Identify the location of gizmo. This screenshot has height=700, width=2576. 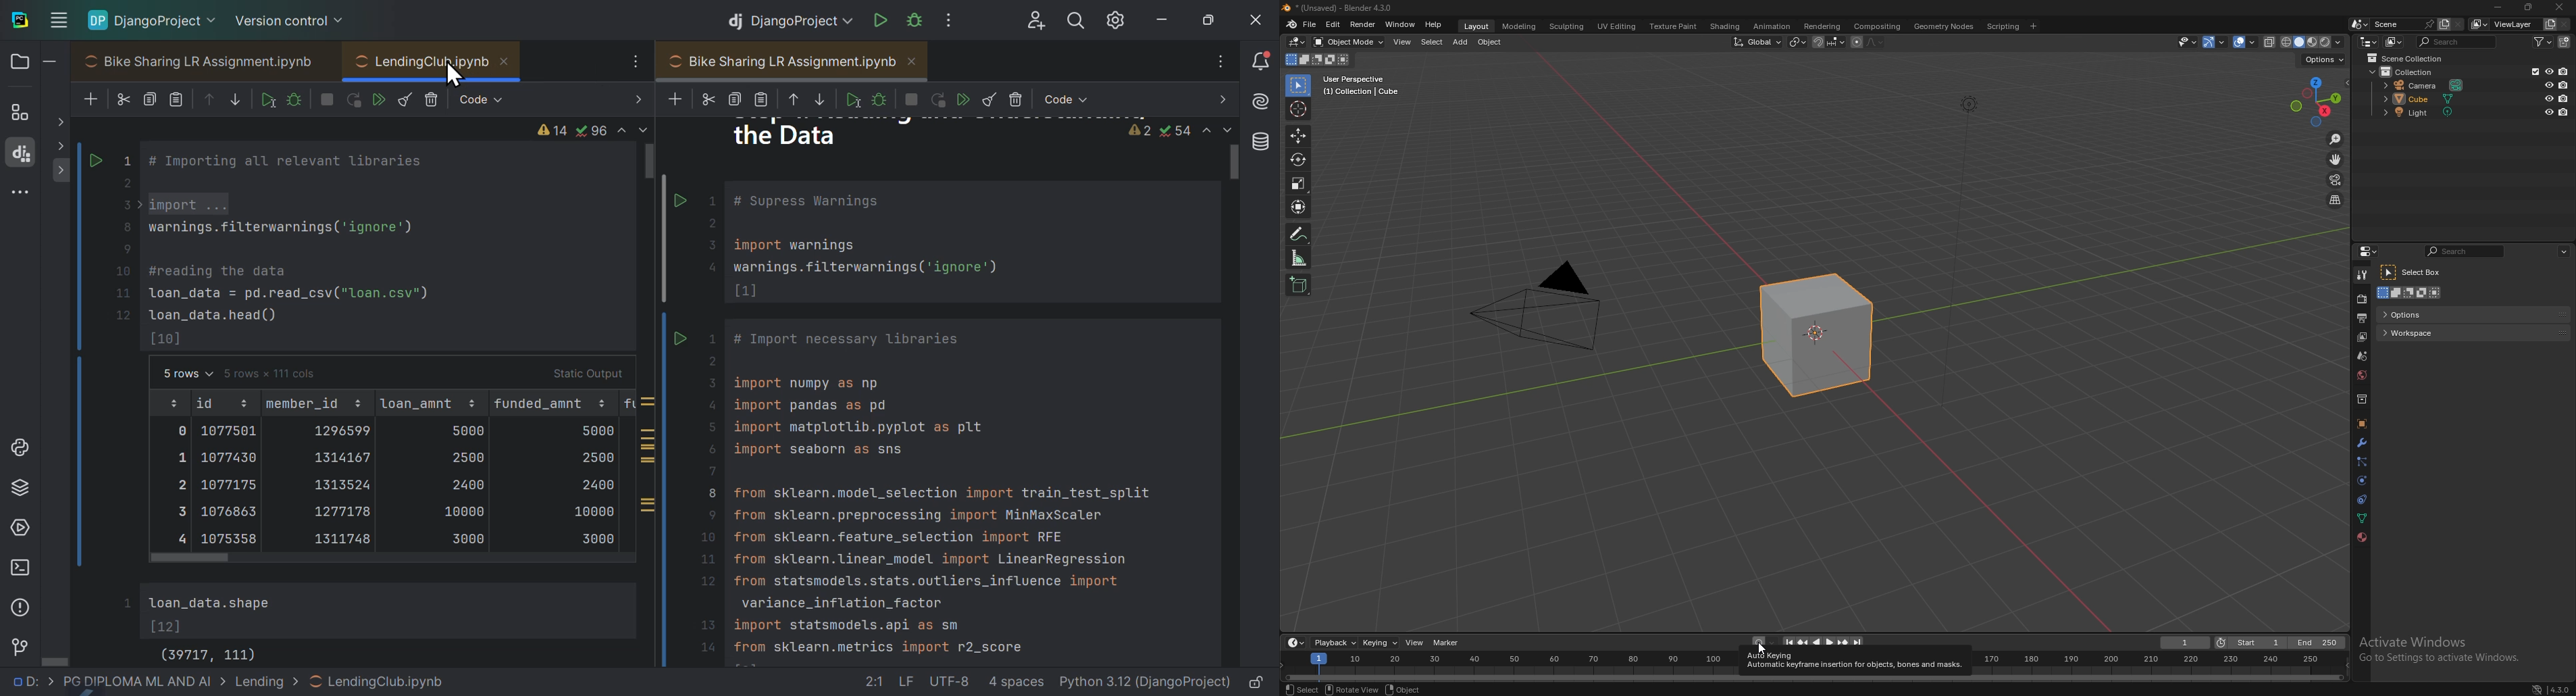
(2216, 41).